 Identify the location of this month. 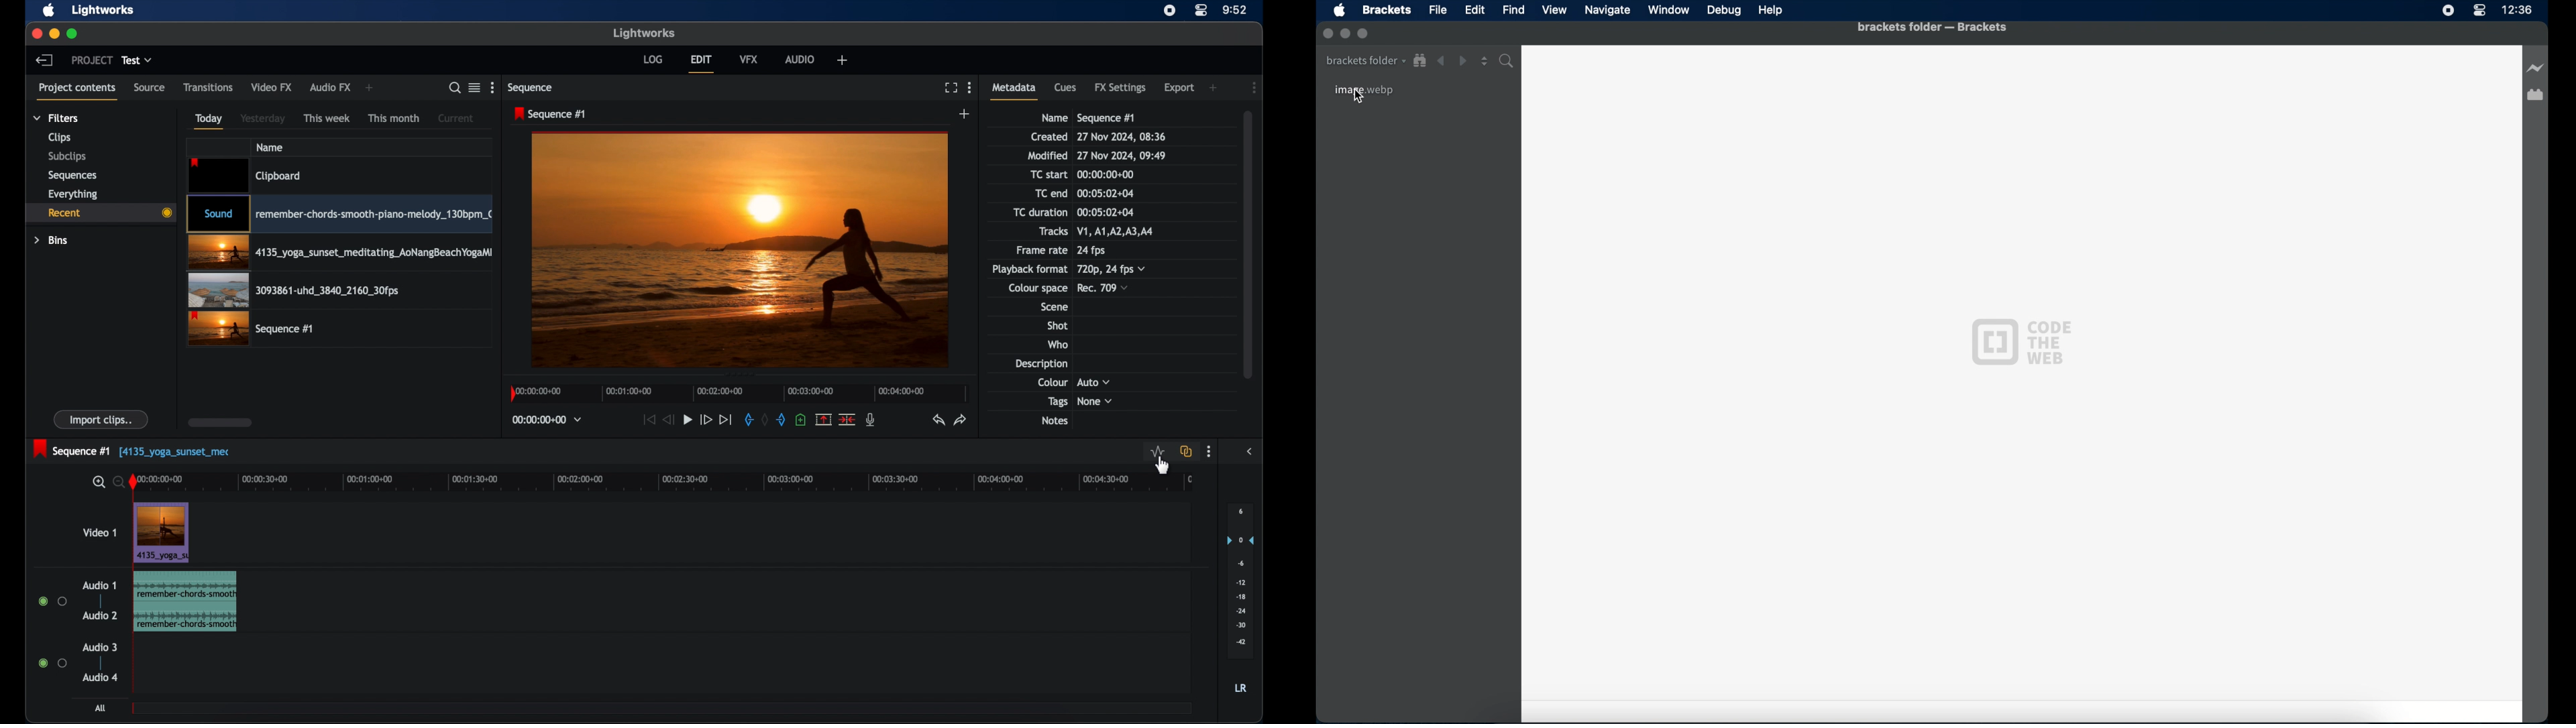
(394, 119).